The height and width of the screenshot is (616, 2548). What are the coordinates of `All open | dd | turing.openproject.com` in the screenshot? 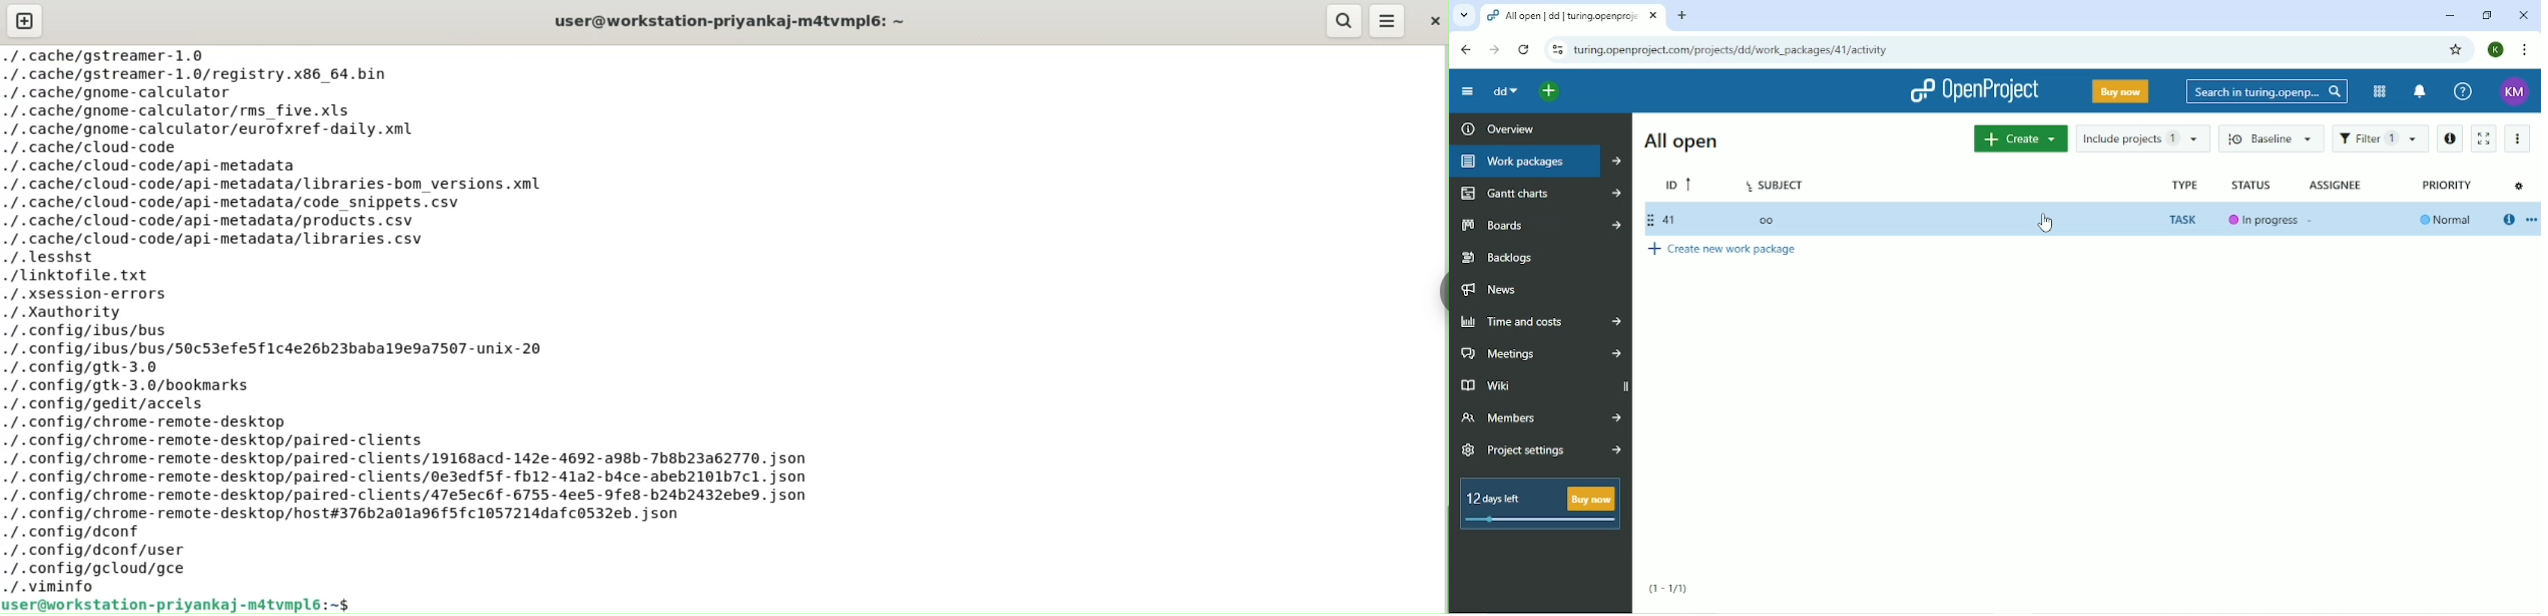 It's located at (1571, 16).